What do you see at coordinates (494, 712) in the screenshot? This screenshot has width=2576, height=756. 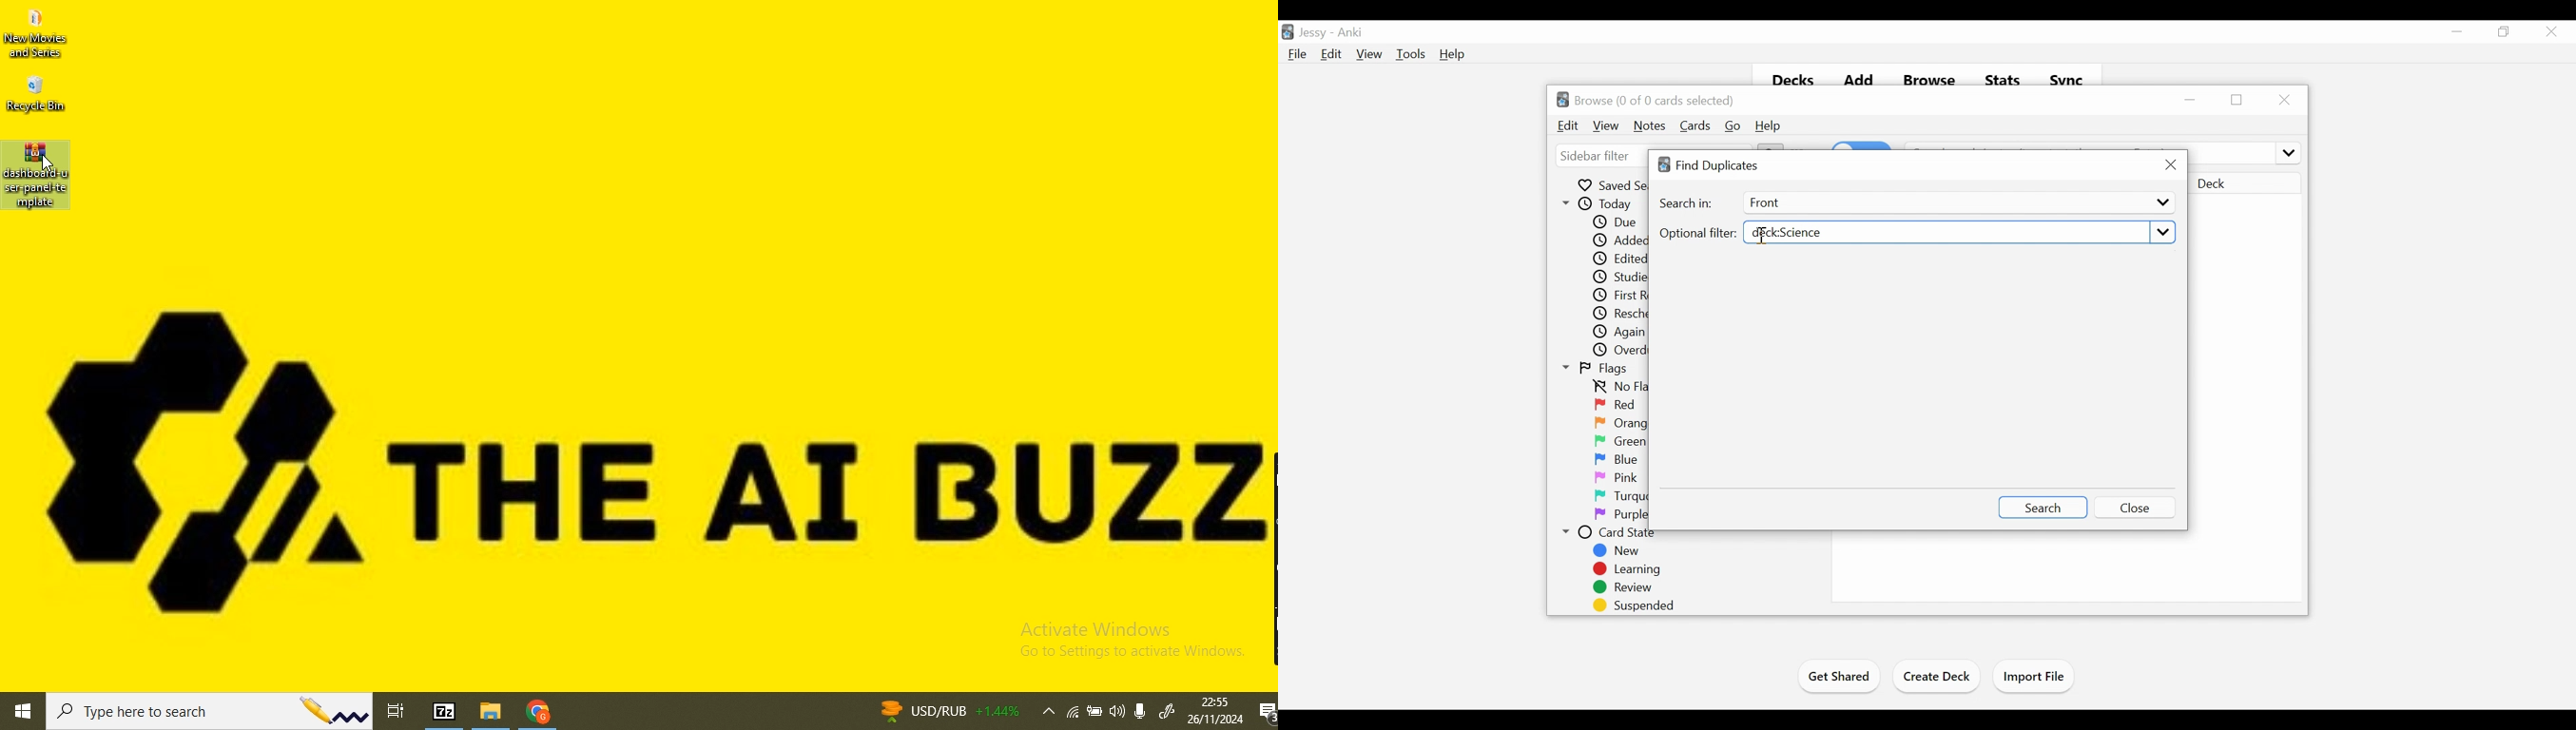 I see `file browser` at bounding box center [494, 712].